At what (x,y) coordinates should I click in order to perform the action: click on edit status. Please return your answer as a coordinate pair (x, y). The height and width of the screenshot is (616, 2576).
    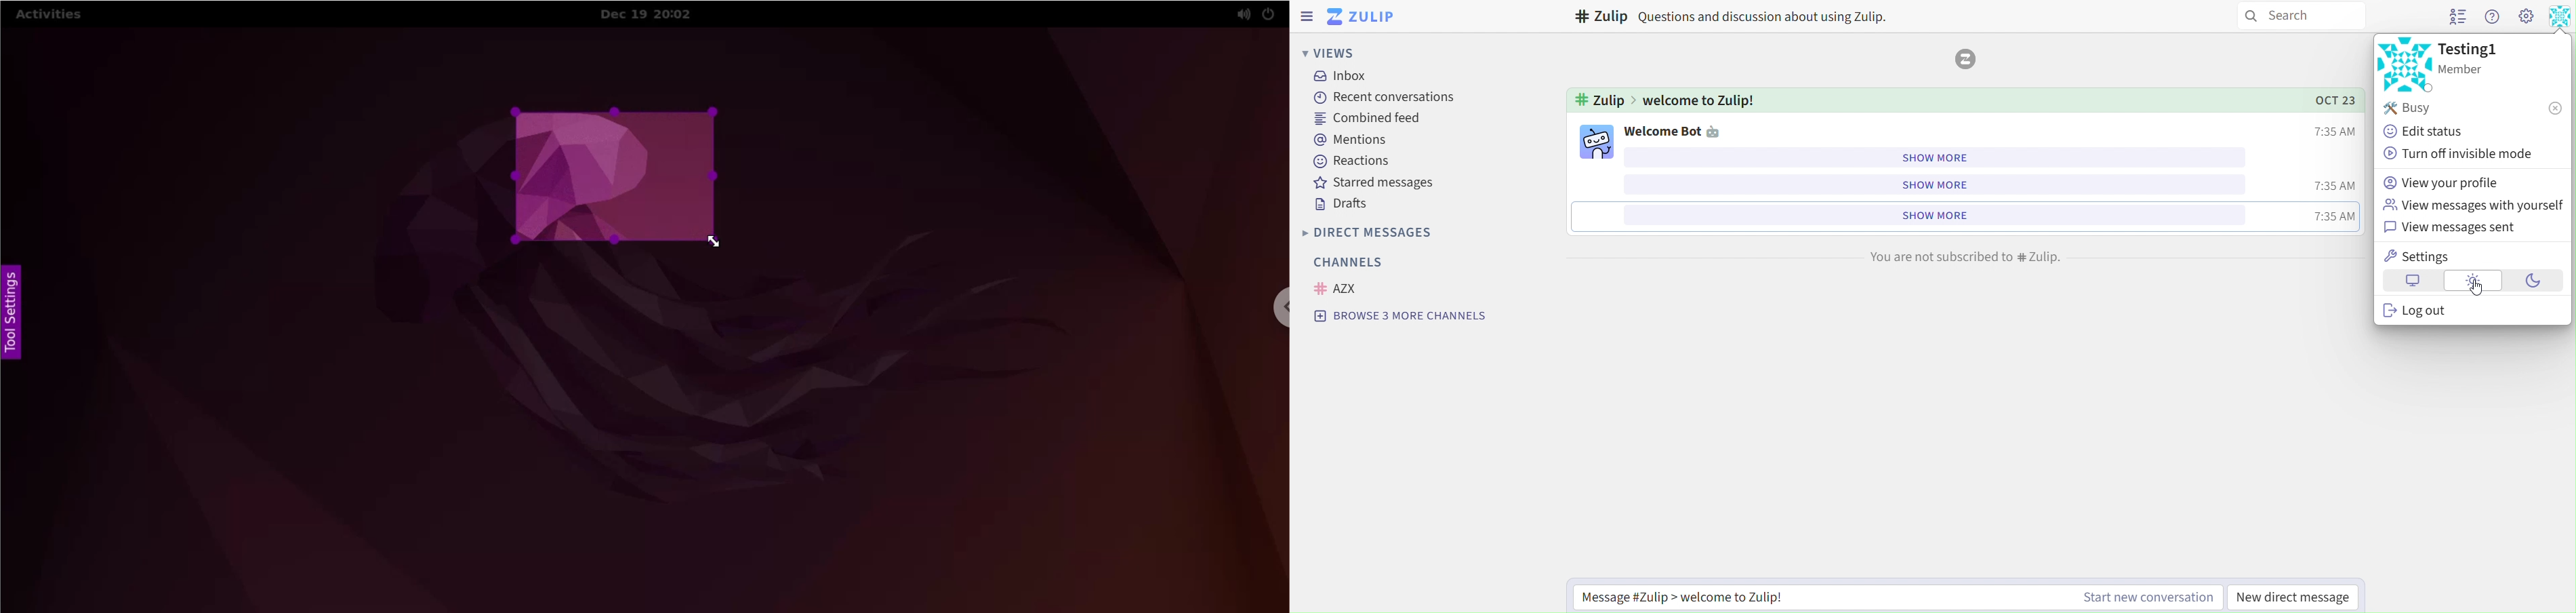
    Looking at the image, I should click on (2424, 132).